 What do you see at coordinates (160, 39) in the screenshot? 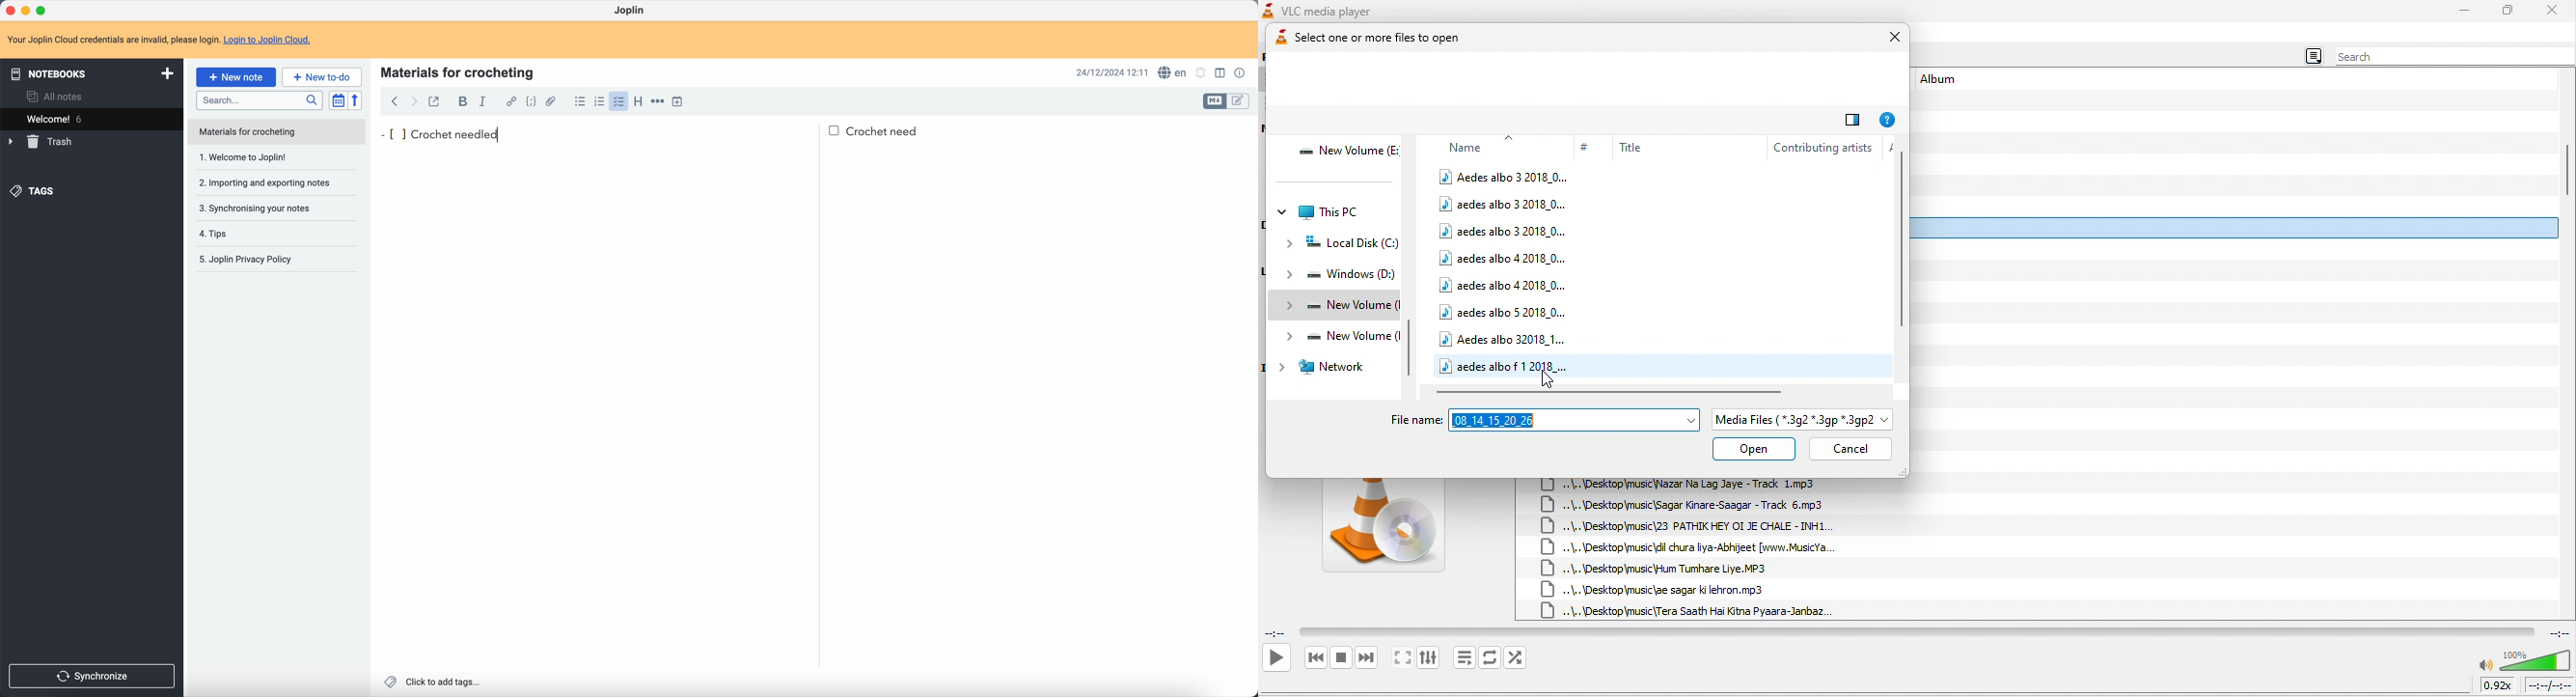
I see `note` at bounding box center [160, 39].